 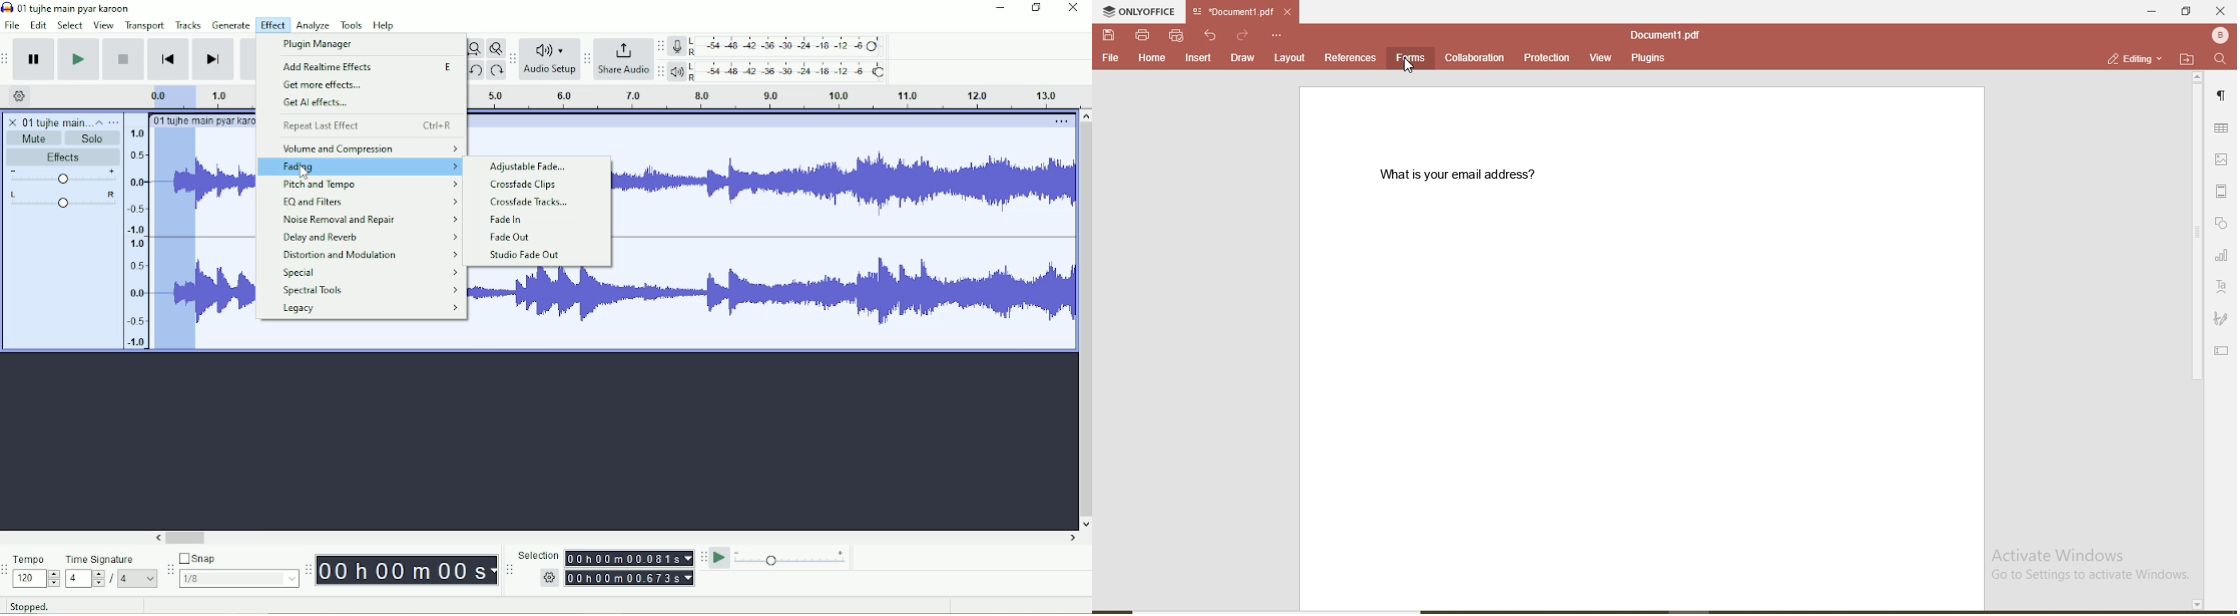 What do you see at coordinates (20, 95) in the screenshot?
I see `Setting logo` at bounding box center [20, 95].